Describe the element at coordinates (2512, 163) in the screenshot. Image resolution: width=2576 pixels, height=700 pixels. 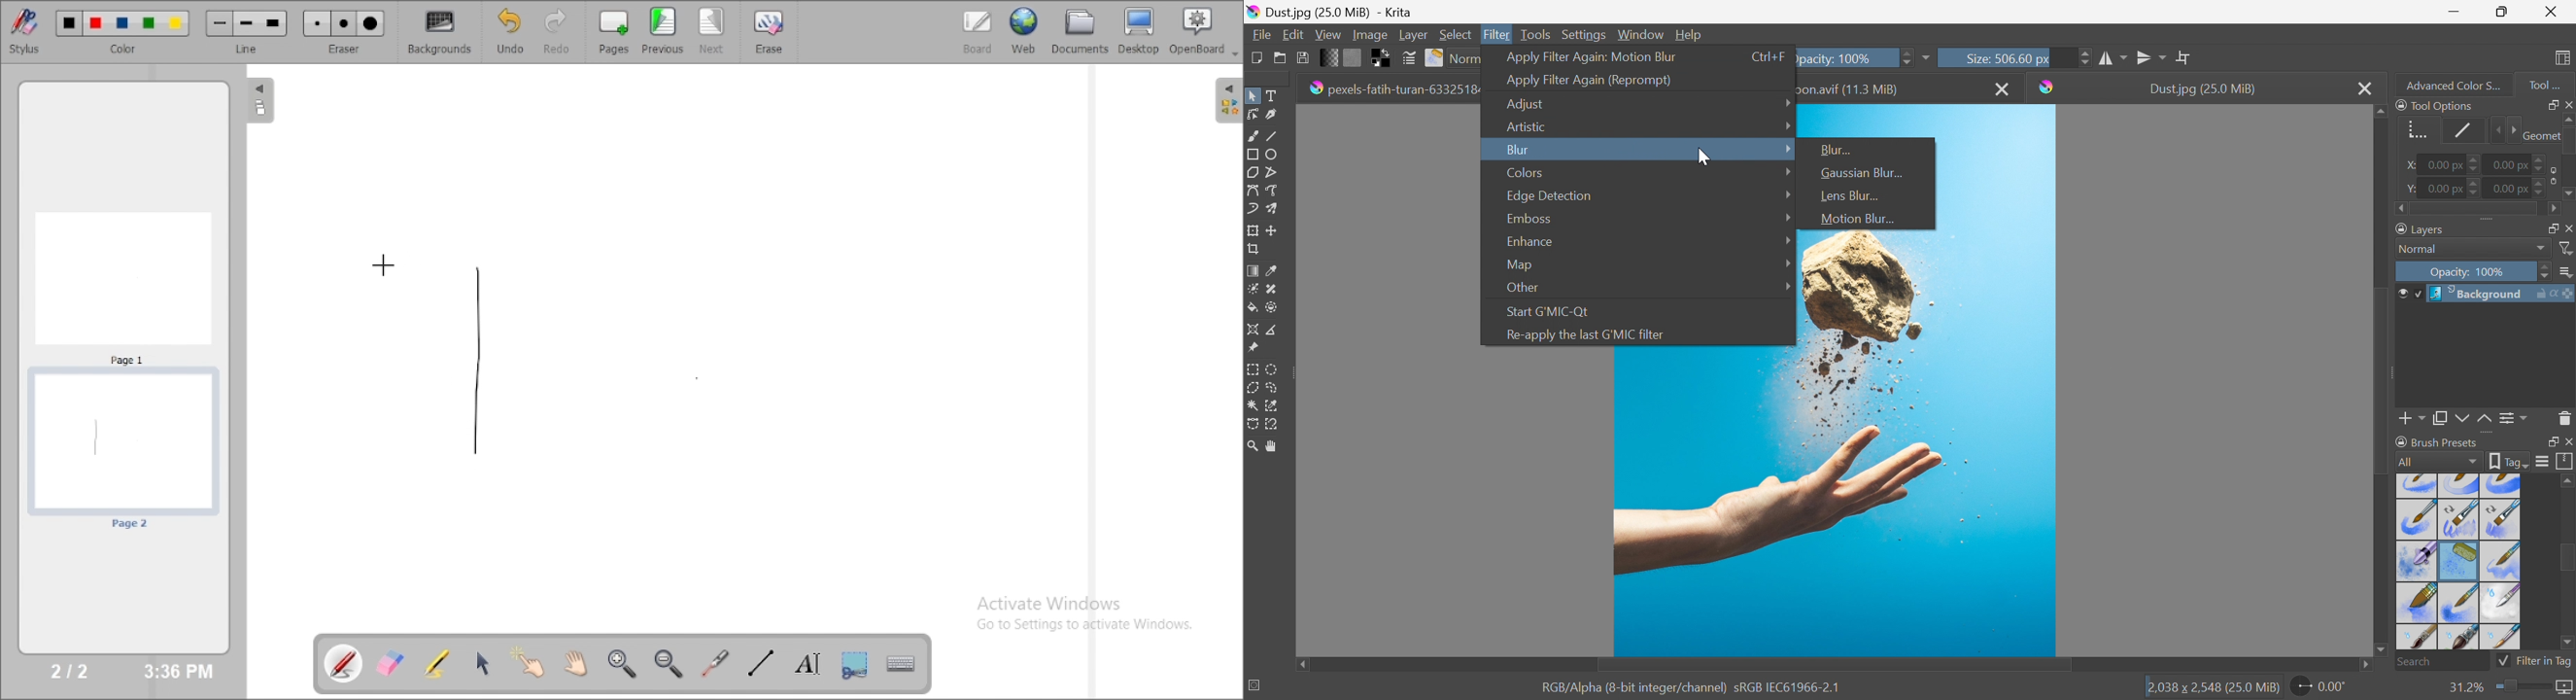
I see `0.00 px` at that location.